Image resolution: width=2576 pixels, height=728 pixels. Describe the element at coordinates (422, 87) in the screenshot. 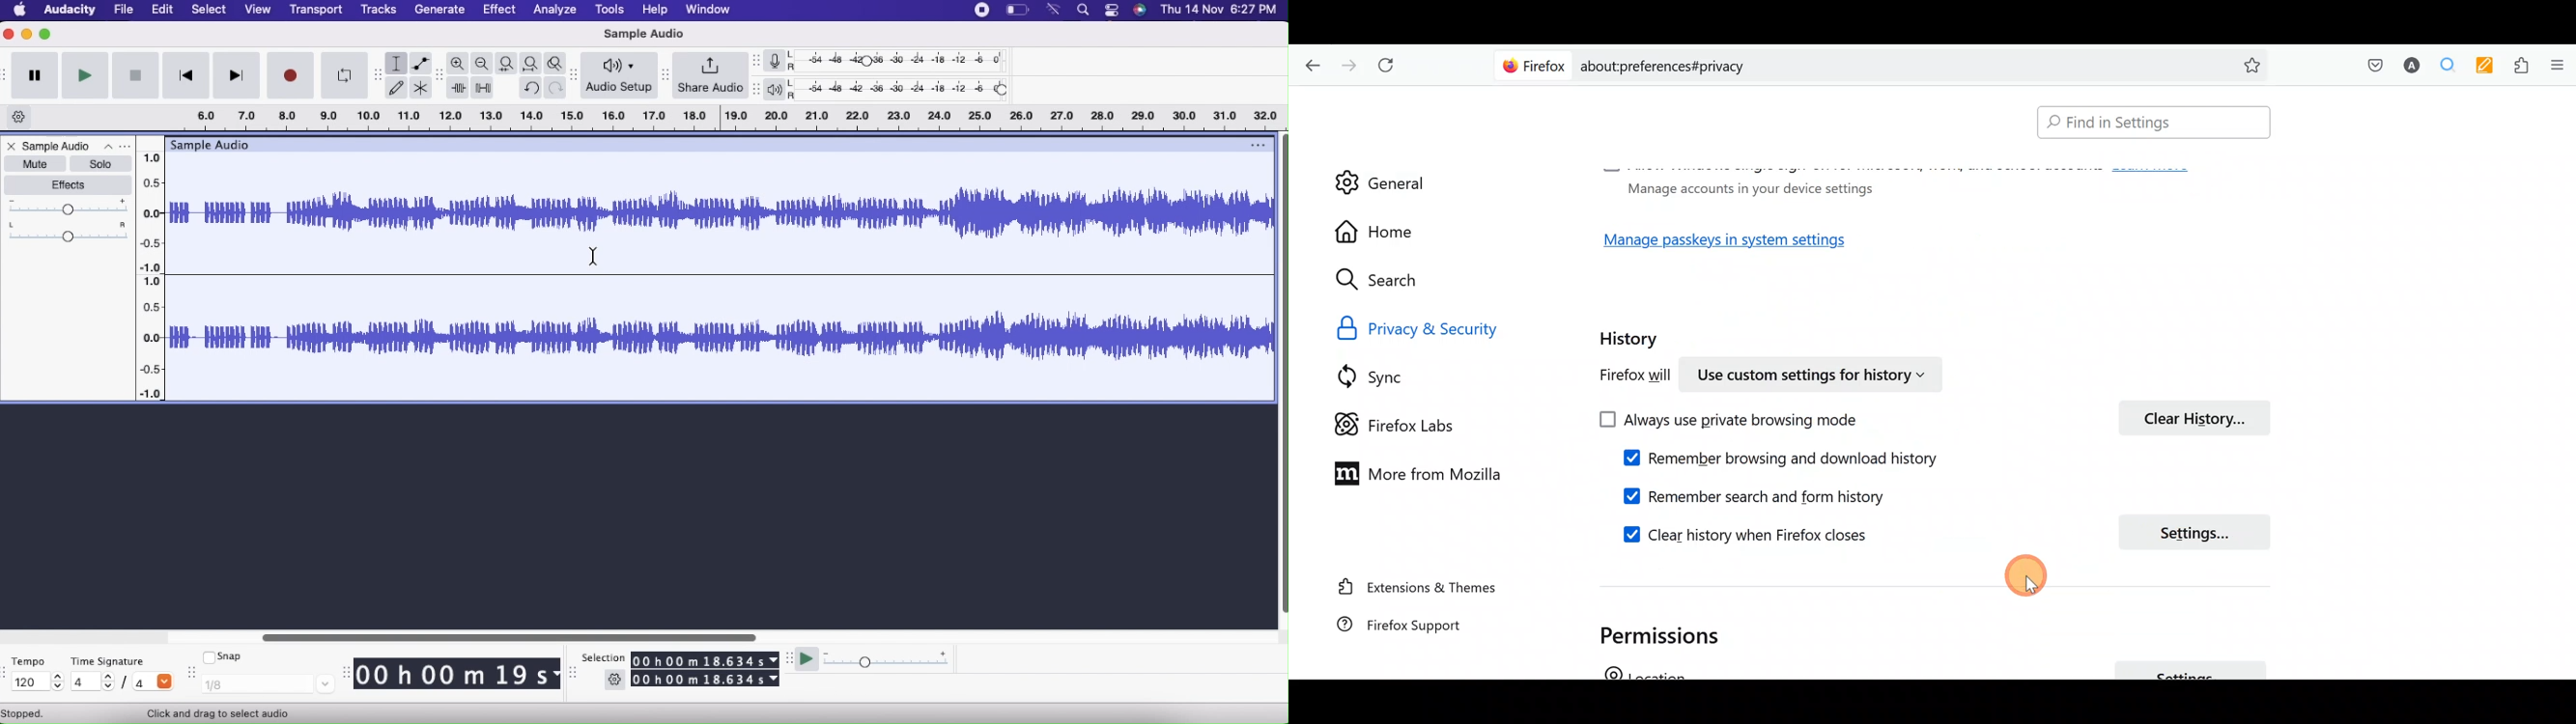

I see `Multi-tool` at that location.